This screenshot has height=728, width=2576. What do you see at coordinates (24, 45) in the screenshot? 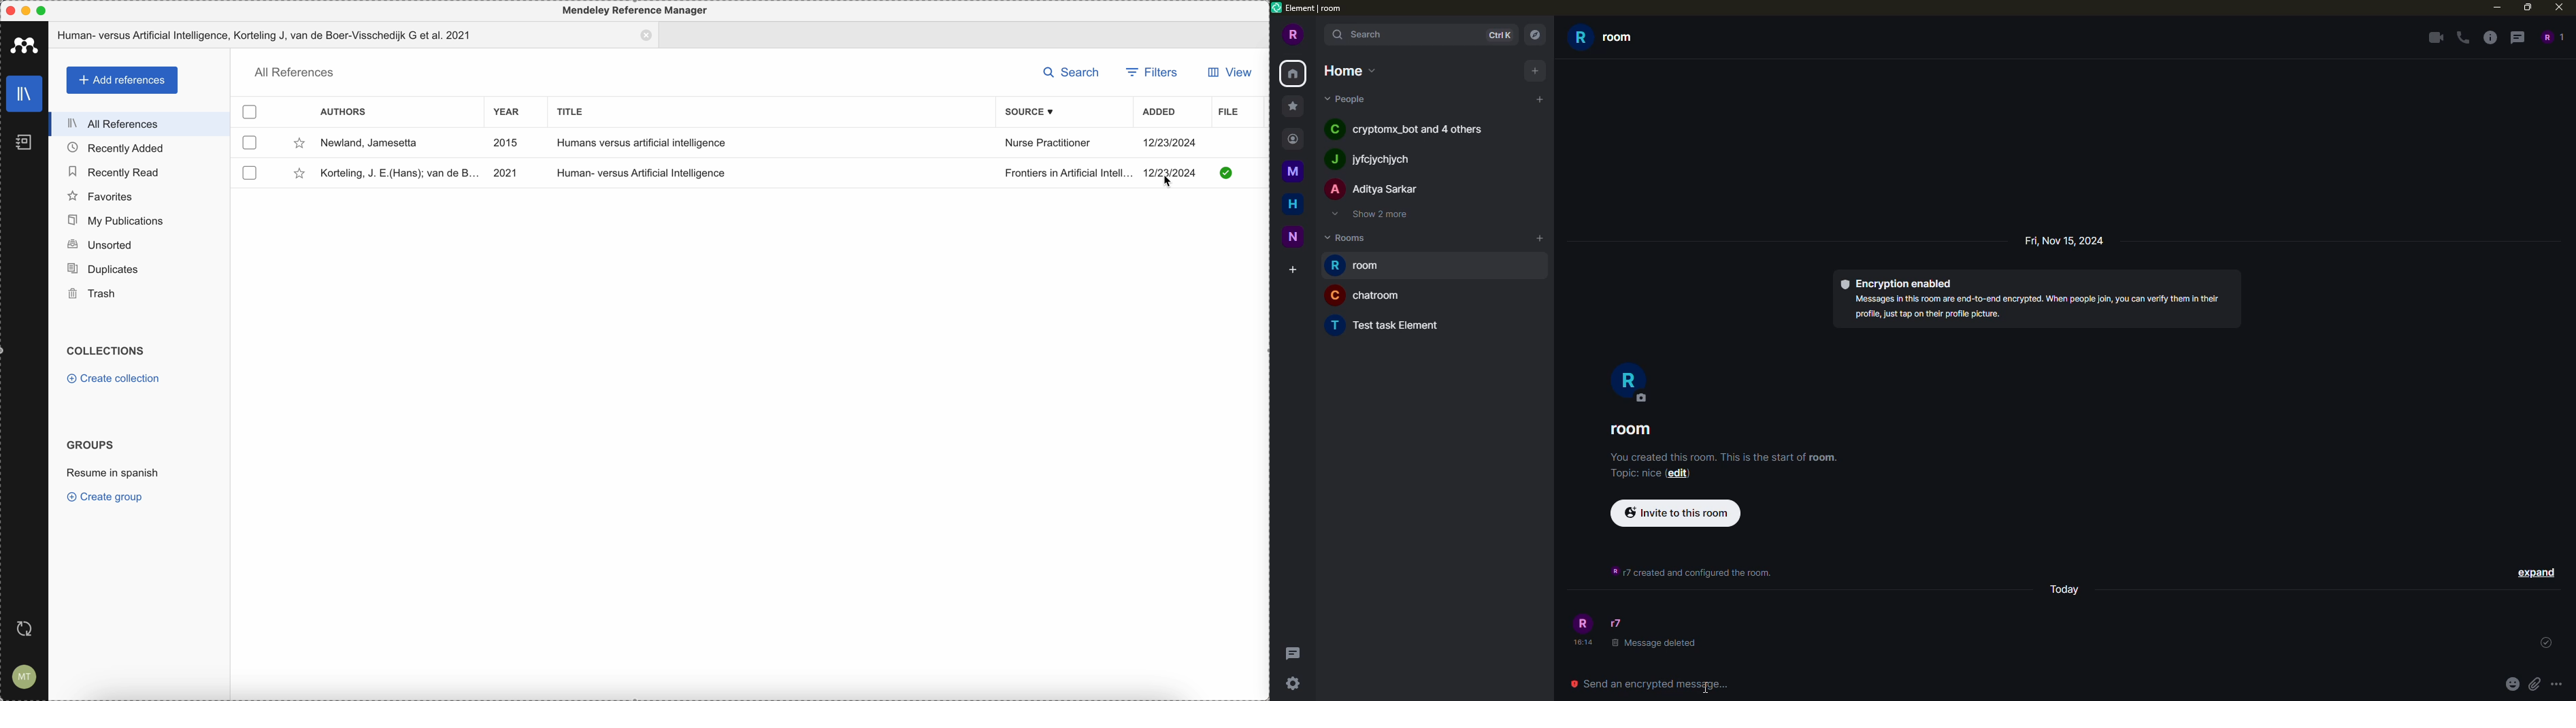
I see `Mendeley icon` at bounding box center [24, 45].